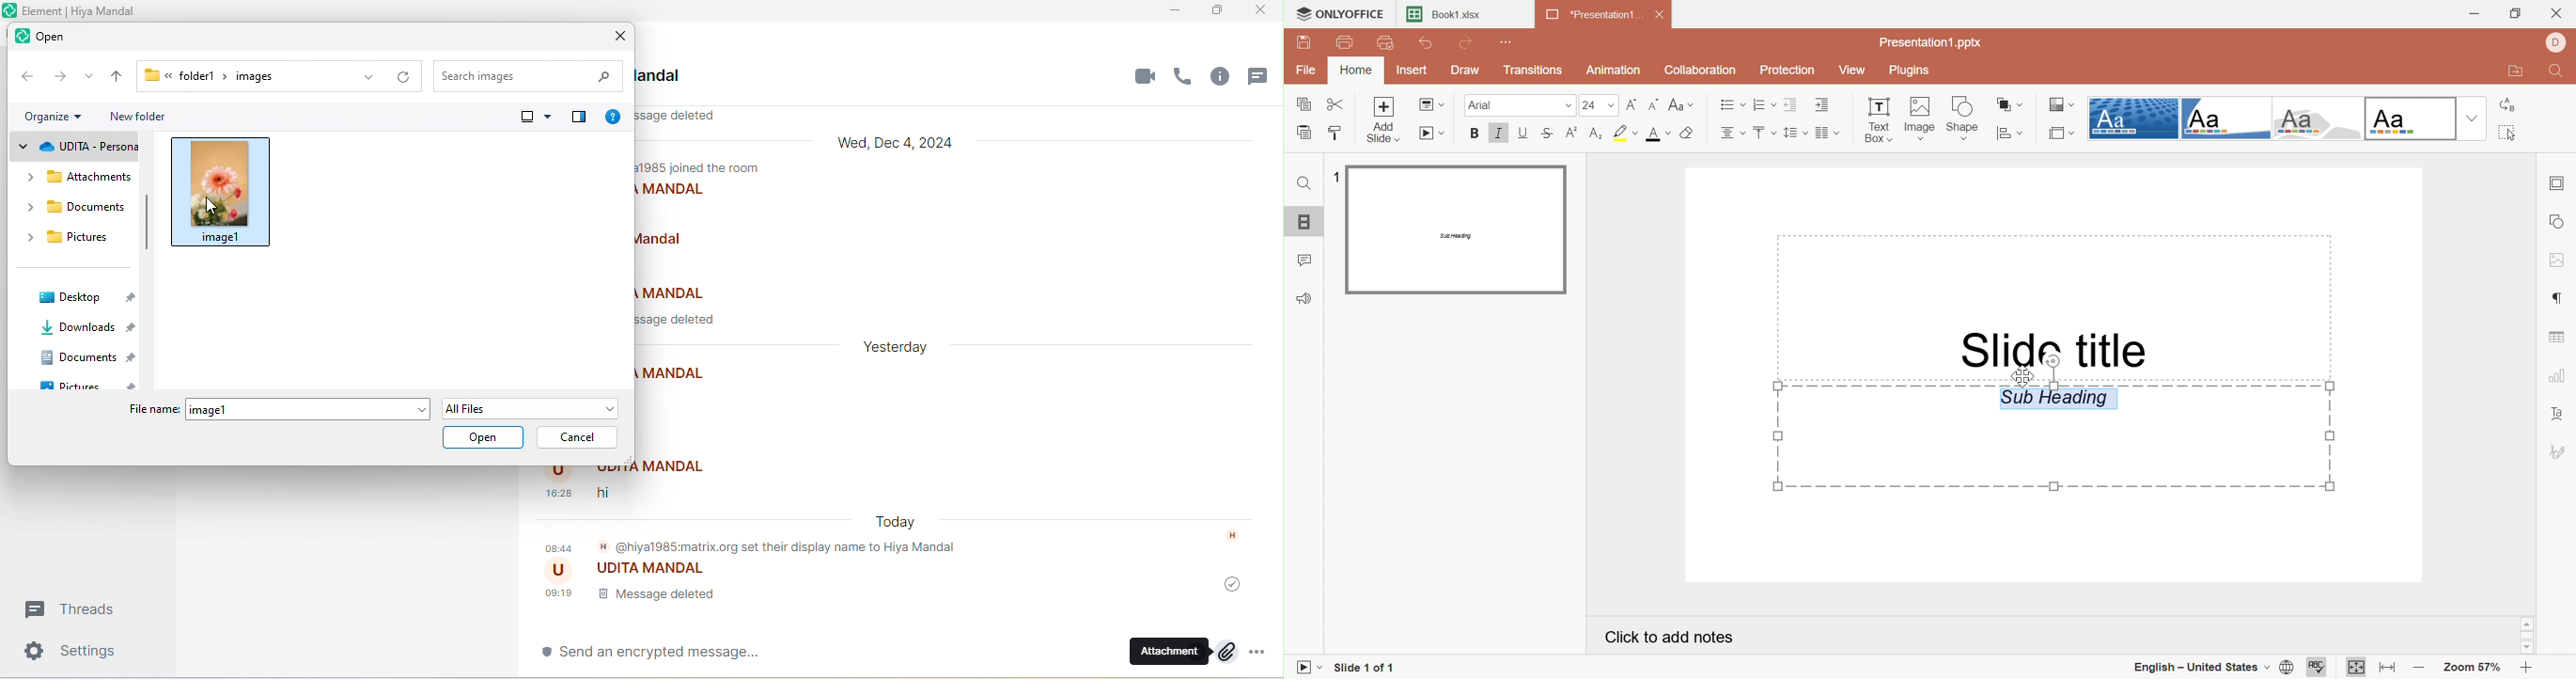  Describe the element at coordinates (1381, 120) in the screenshot. I see `Add slide` at that location.